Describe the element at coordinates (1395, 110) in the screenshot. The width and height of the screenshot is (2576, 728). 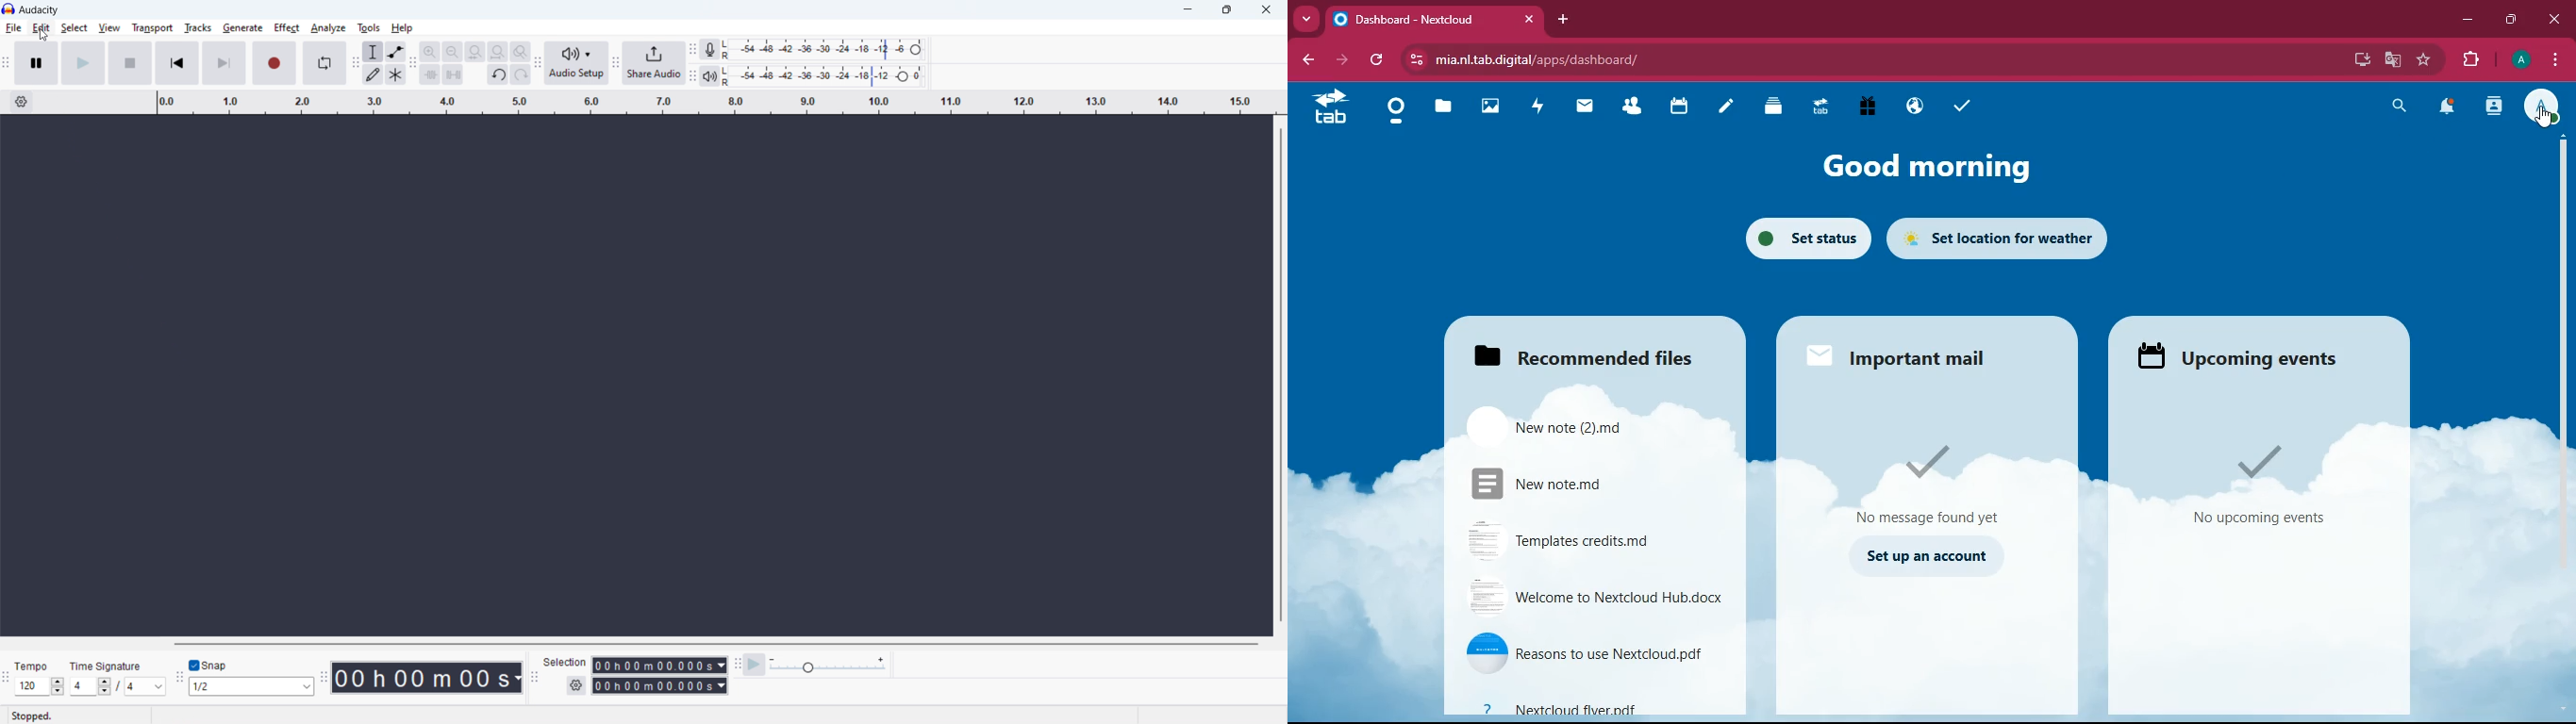
I see `home` at that location.